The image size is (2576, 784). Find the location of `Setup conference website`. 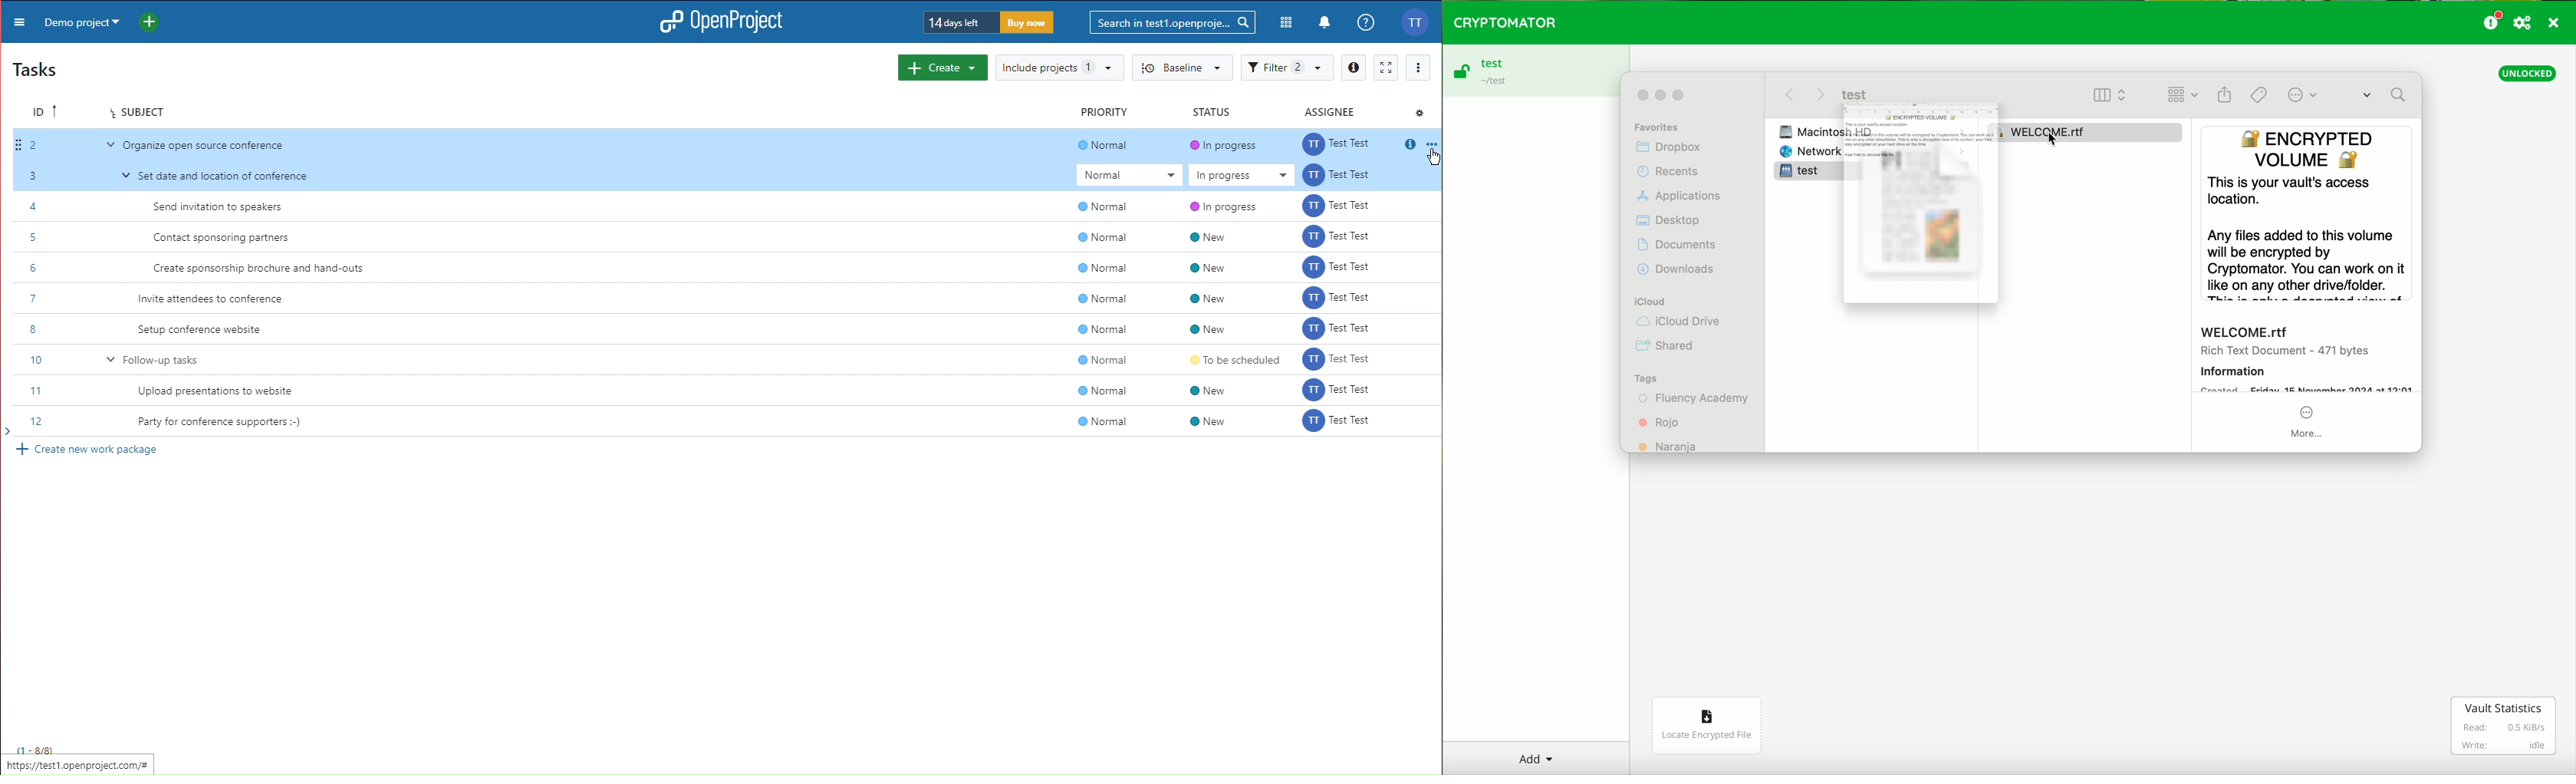

Setup conference website is located at coordinates (200, 330).